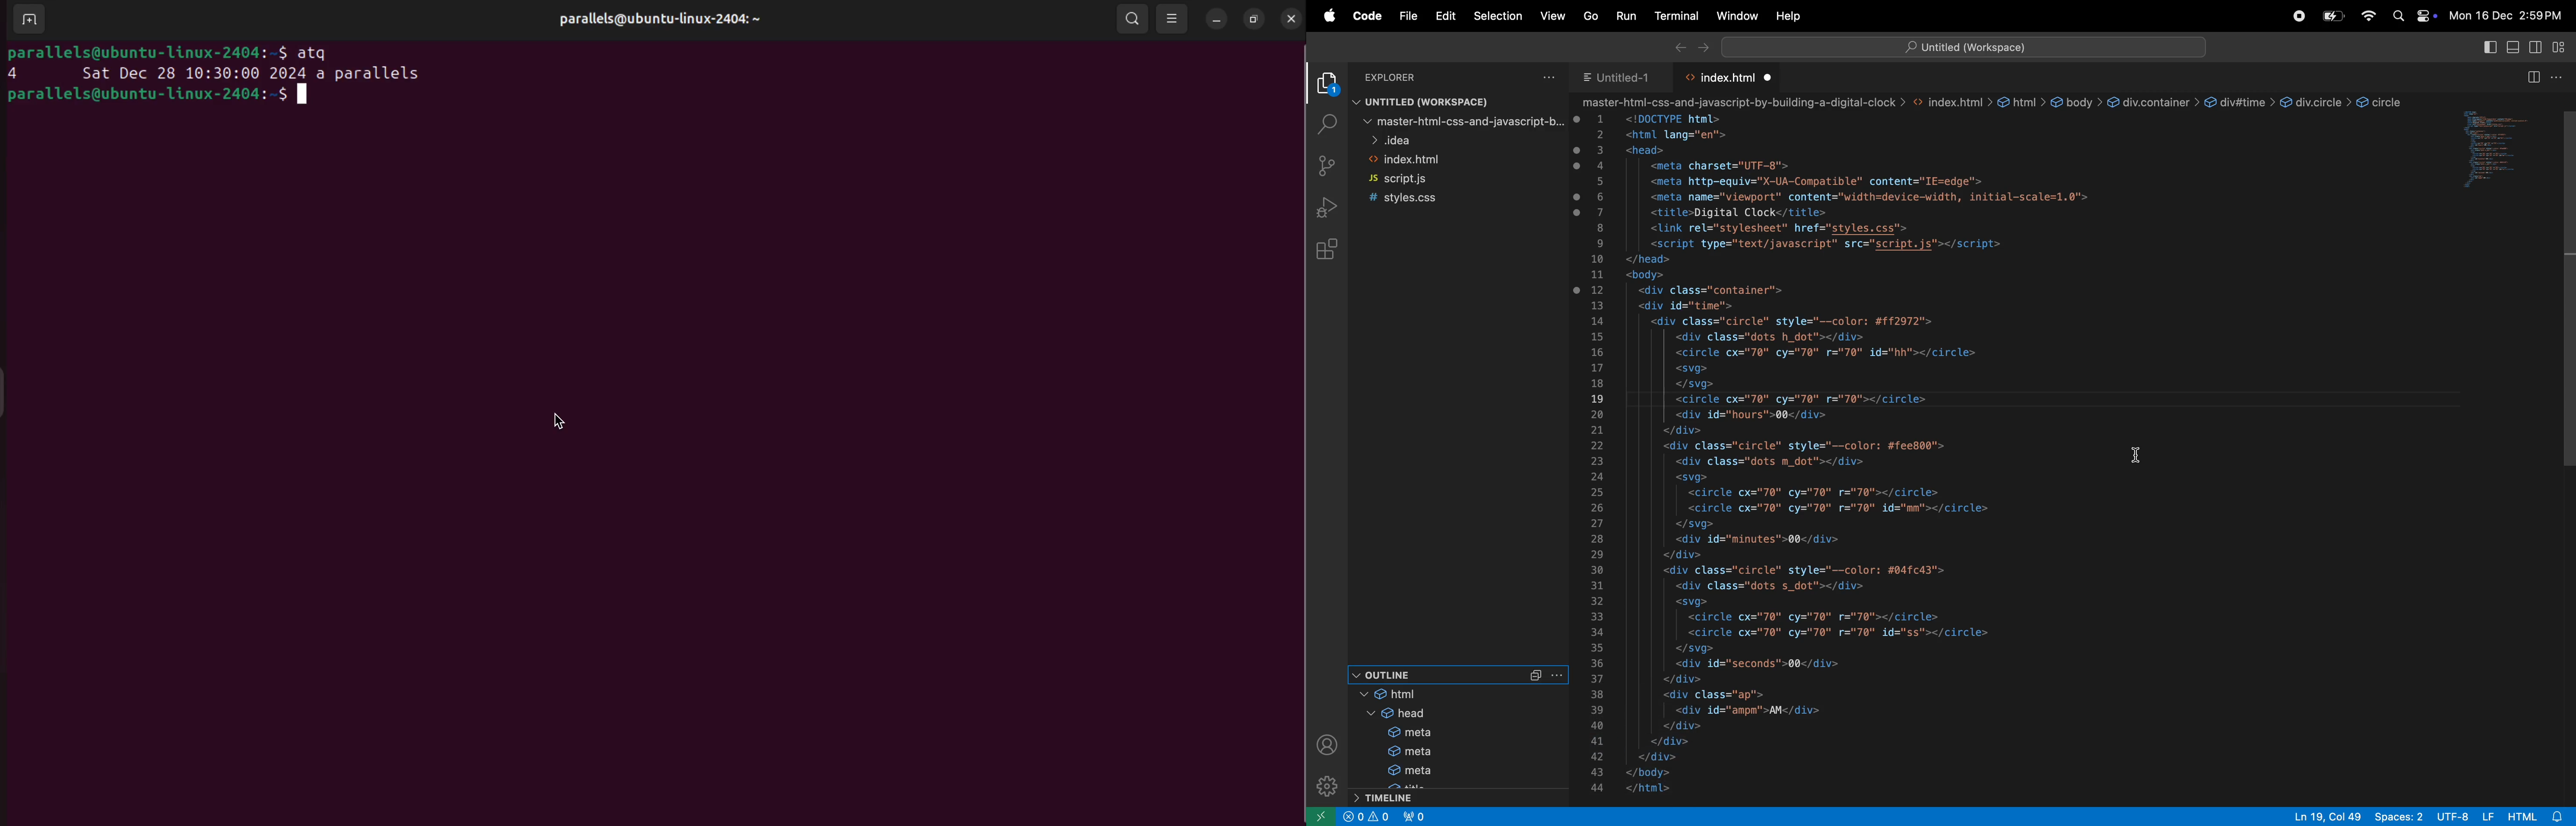 Image resolution: width=2576 pixels, height=840 pixels. Describe the element at coordinates (2535, 816) in the screenshot. I see `html alert` at that location.